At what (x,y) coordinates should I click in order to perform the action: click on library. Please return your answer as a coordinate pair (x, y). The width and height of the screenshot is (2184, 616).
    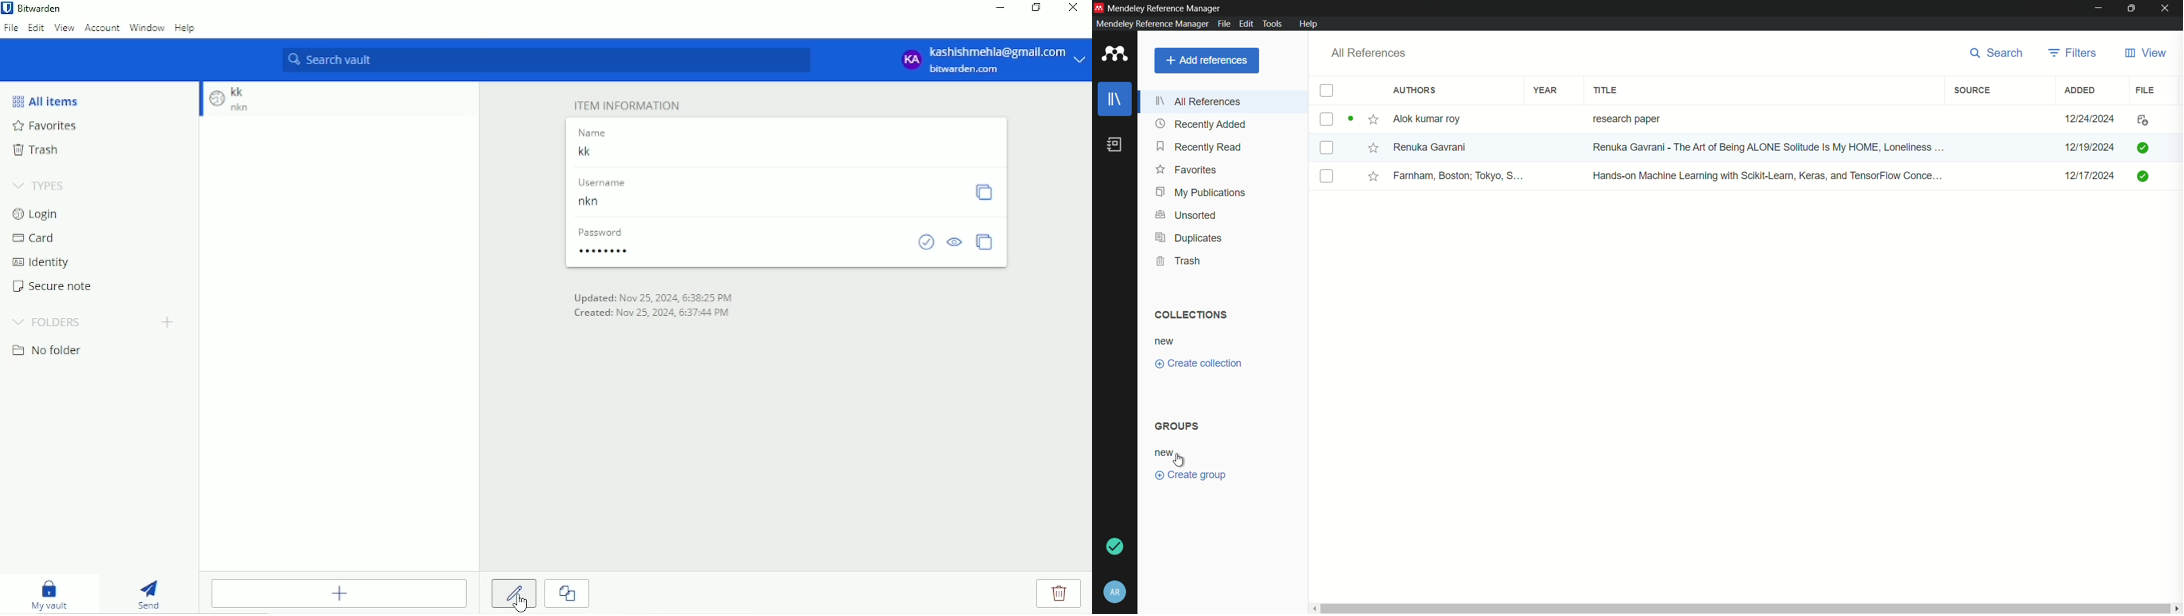
    Looking at the image, I should click on (1116, 99).